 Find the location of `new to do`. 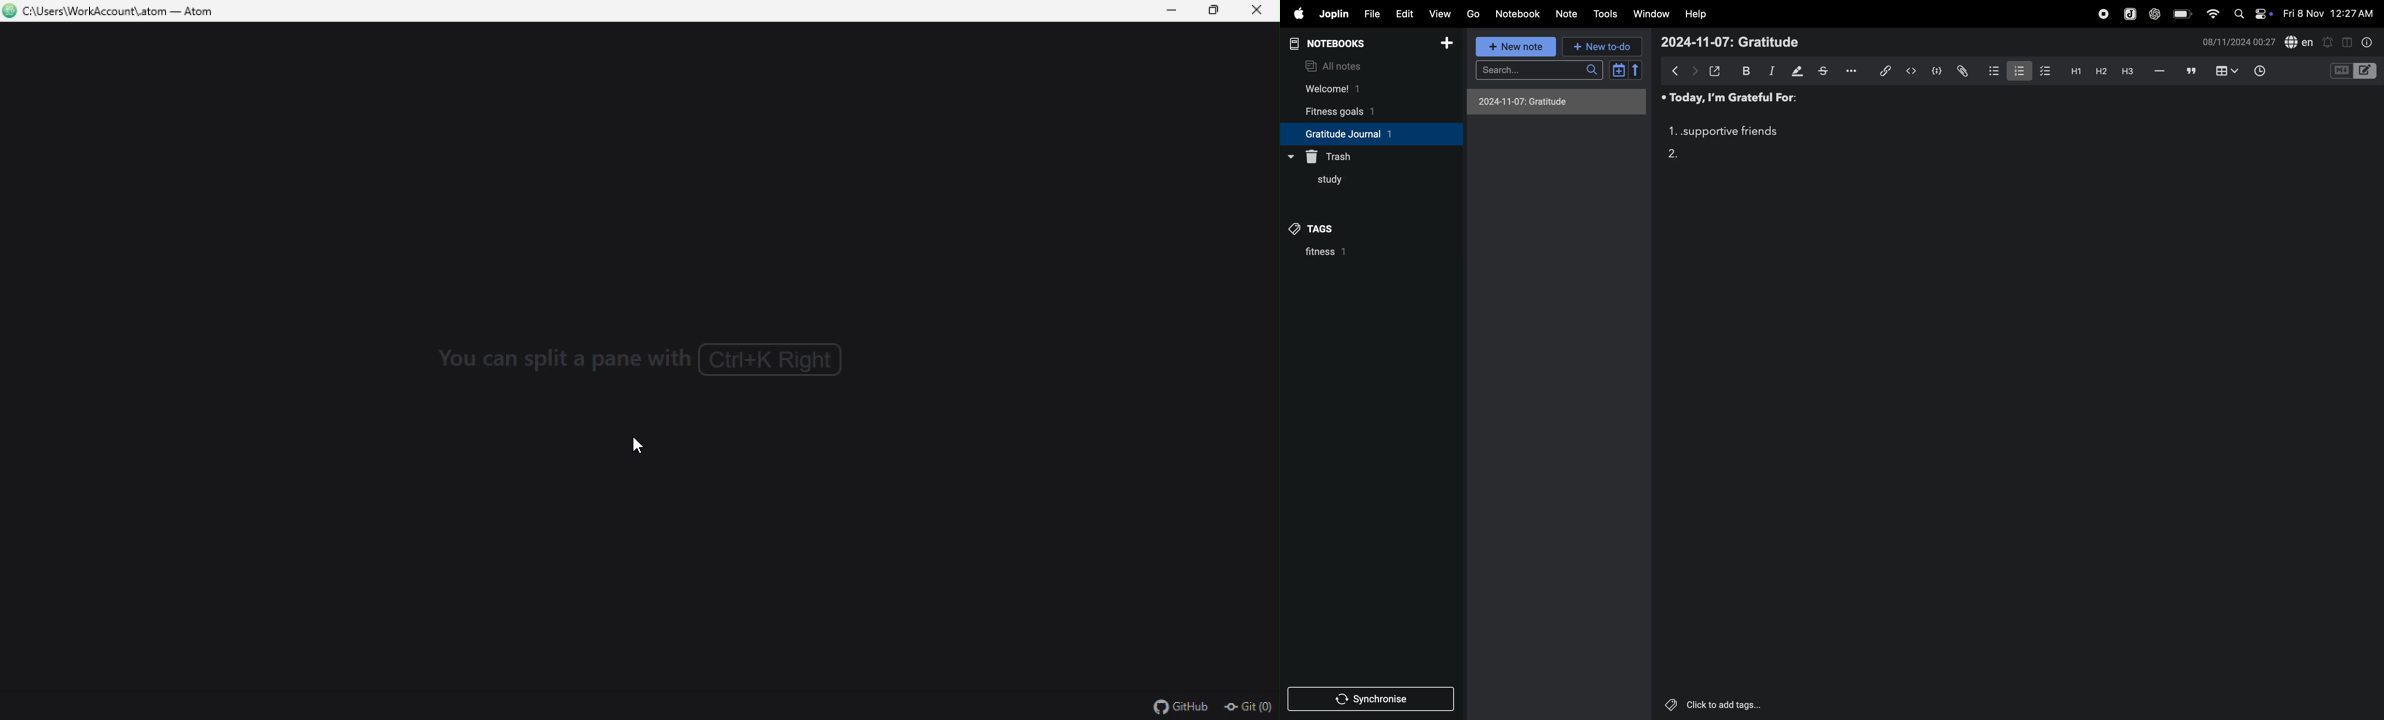

new to do is located at coordinates (1599, 46).